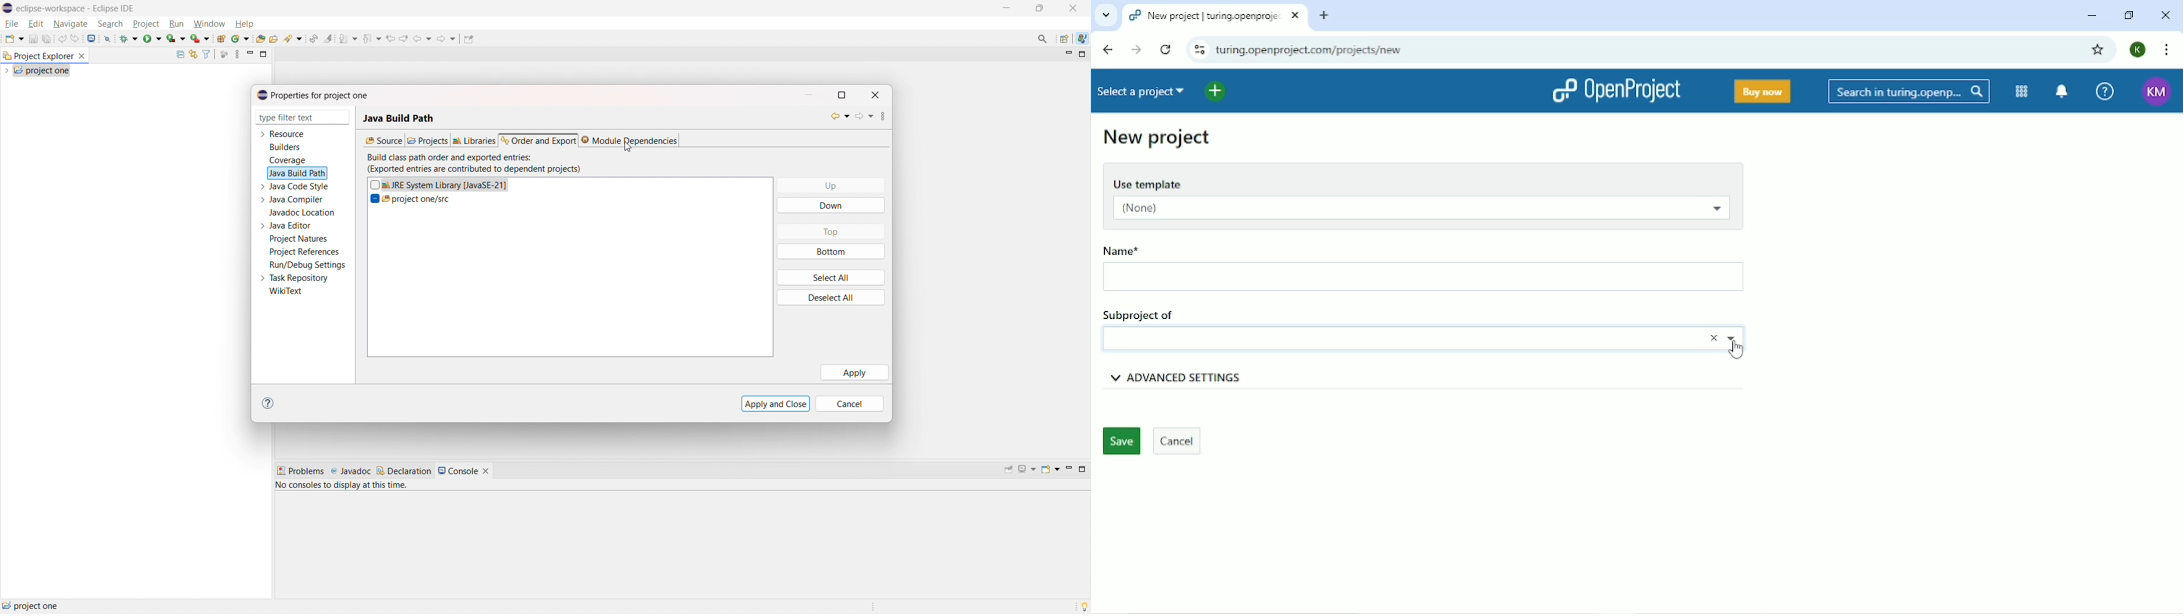 This screenshot has height=616, width=2184. I want to click on file, so click(12, 24).